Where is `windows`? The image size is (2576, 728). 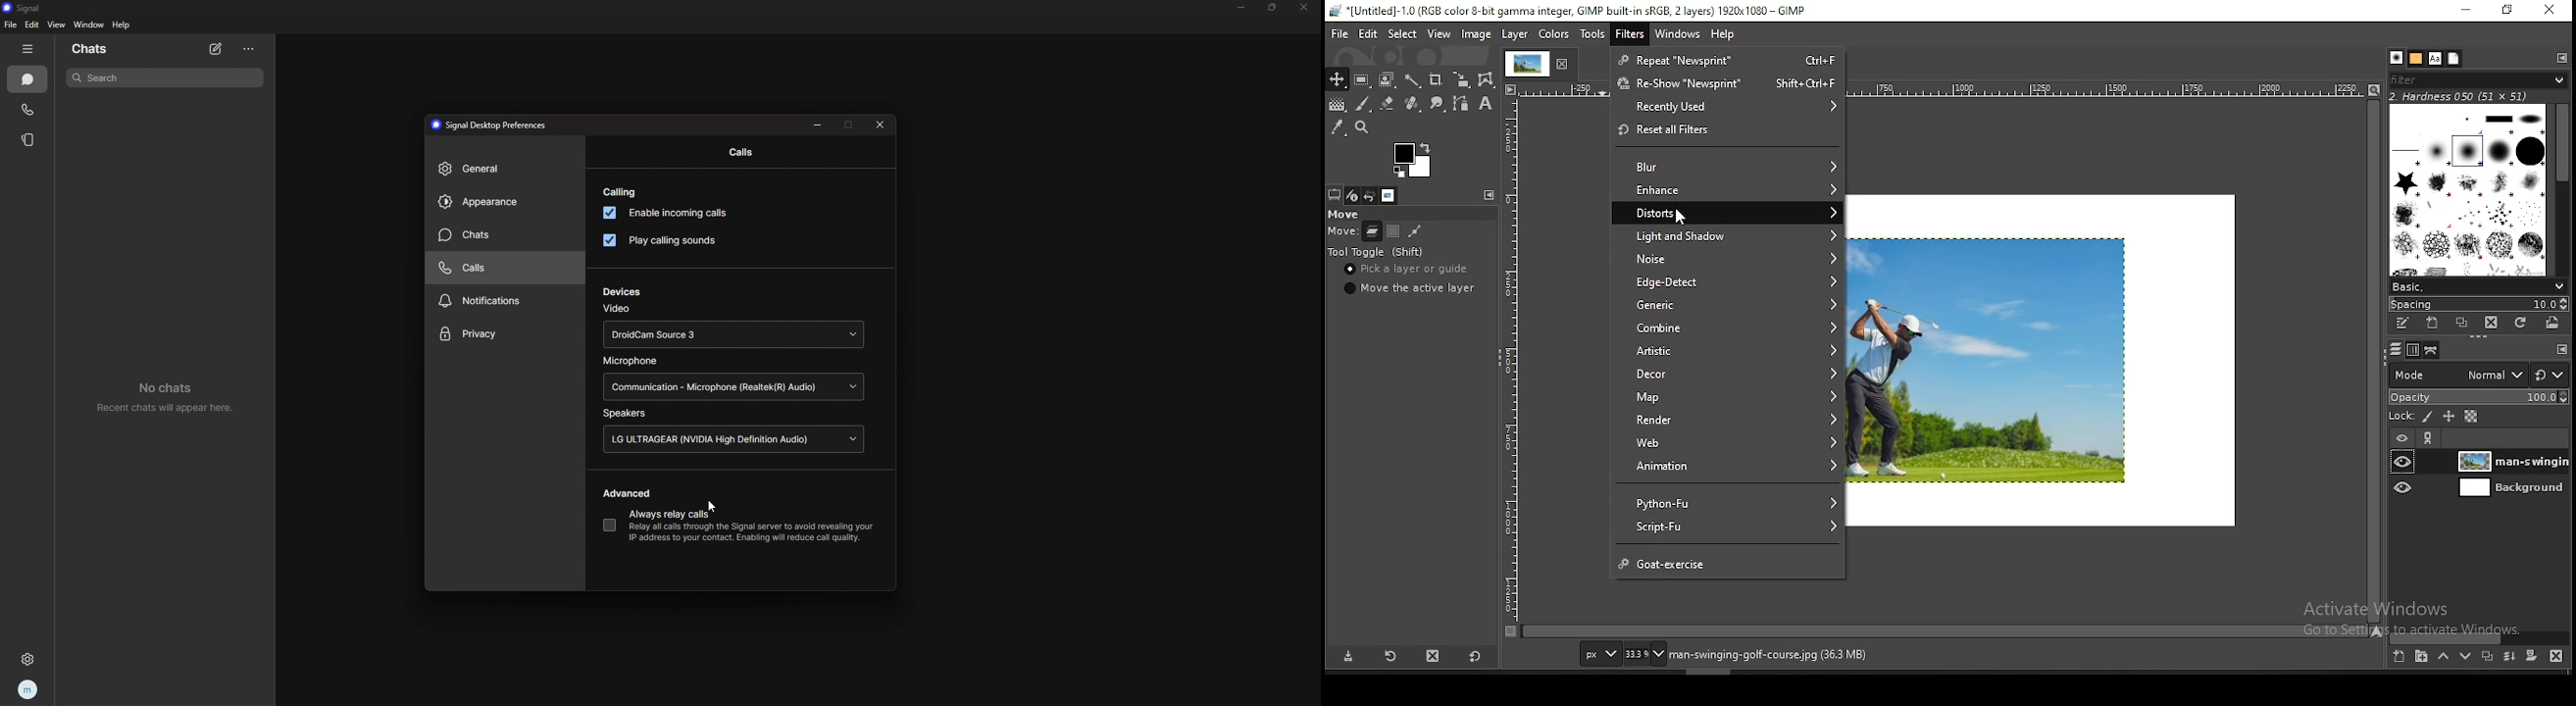
windows is located at coordinates (1678, 34).